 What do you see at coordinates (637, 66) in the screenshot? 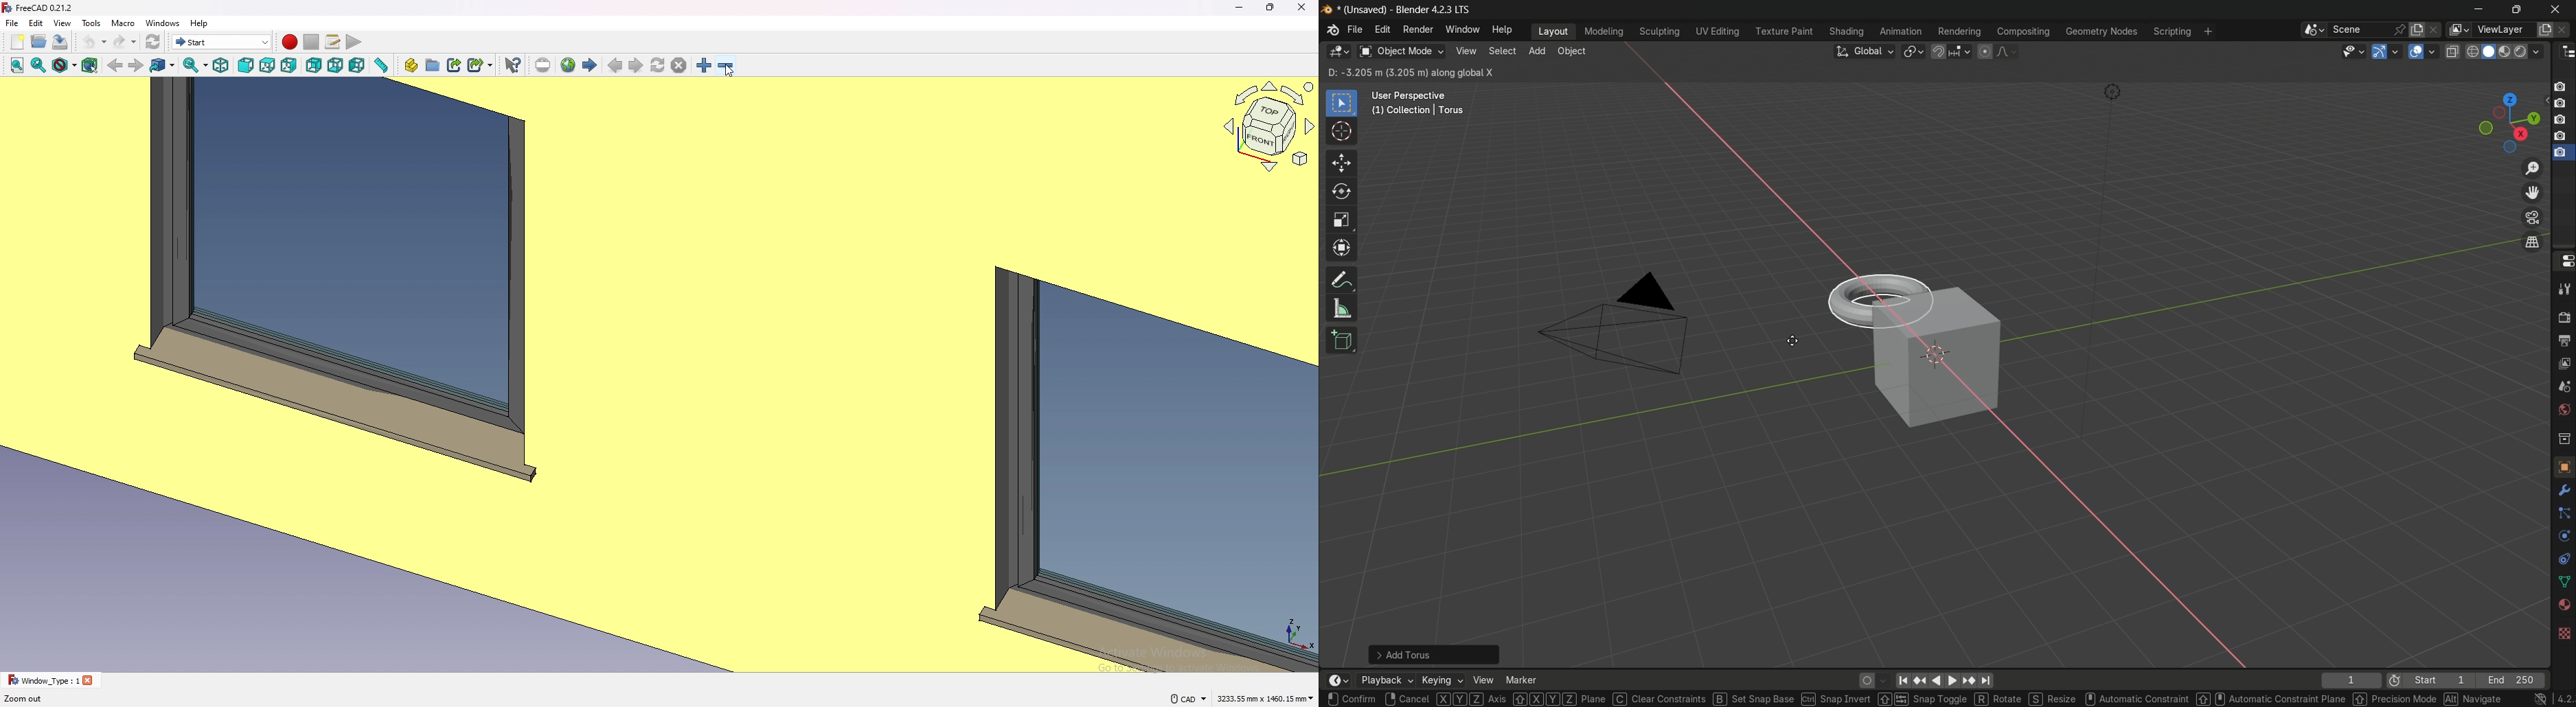
I see `next page` at bounding box center [637, 66].